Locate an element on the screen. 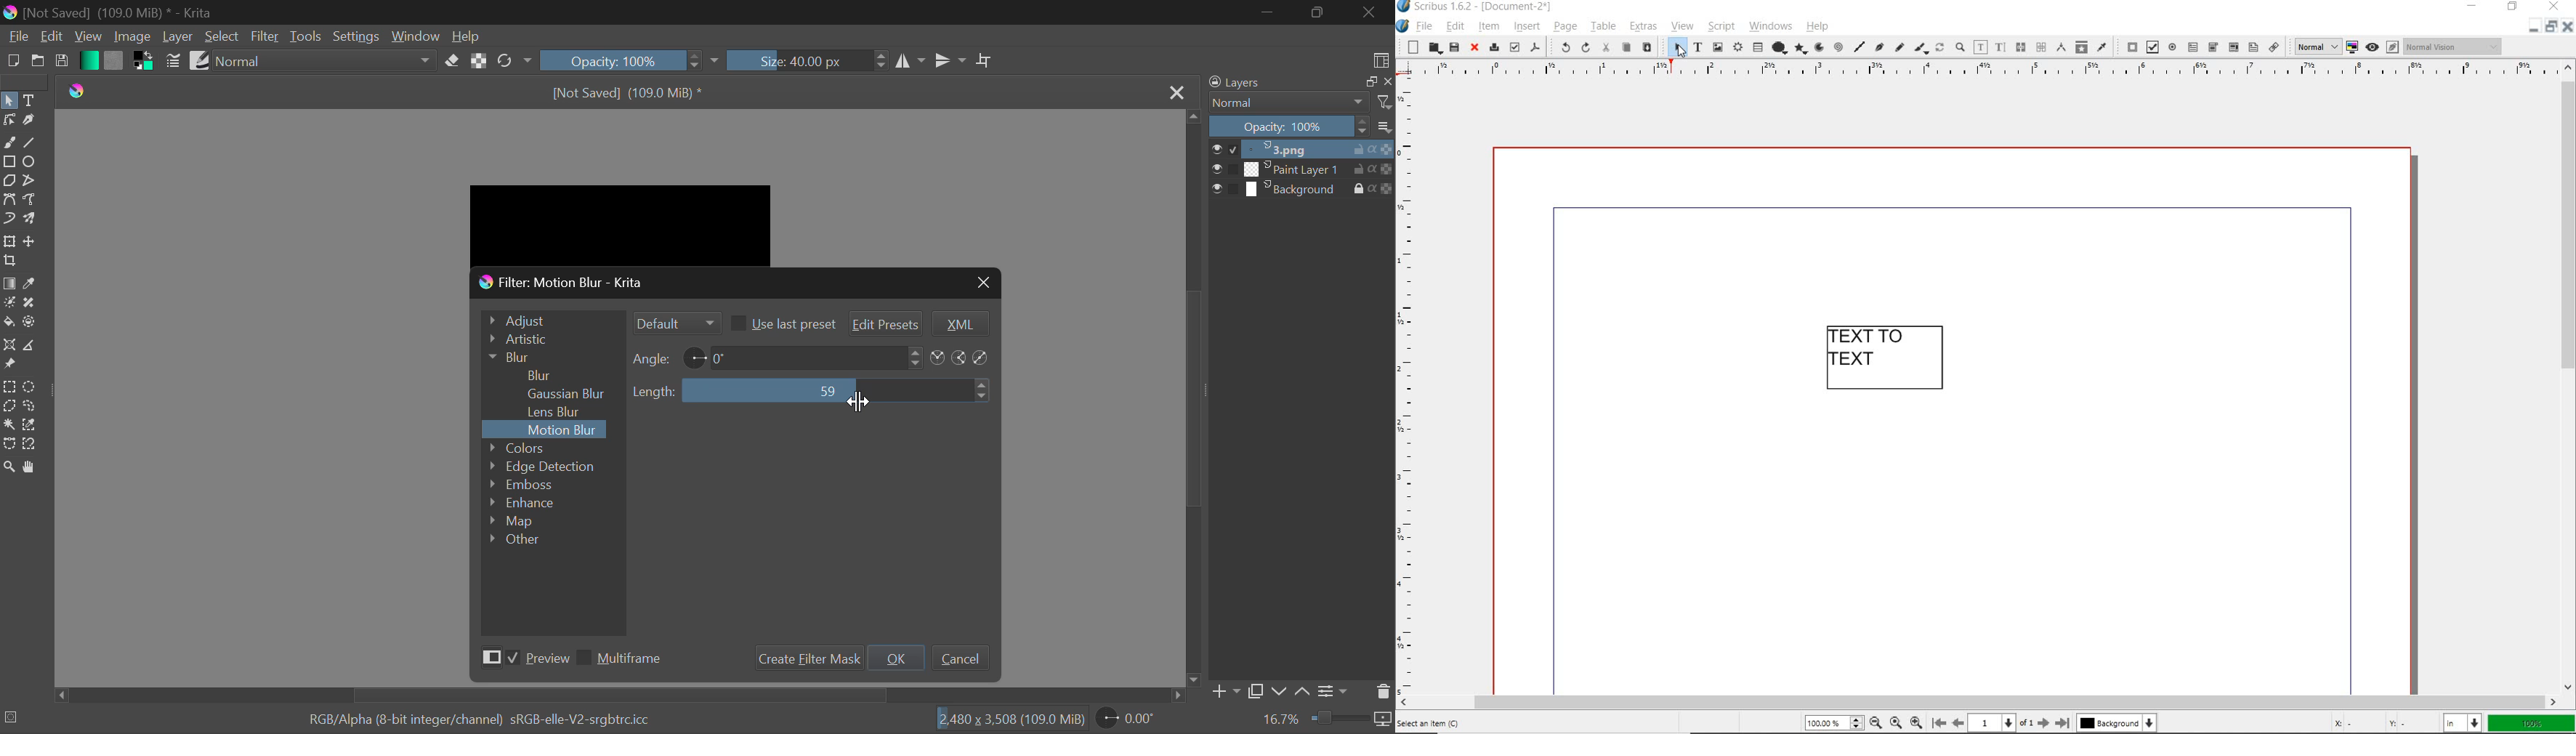 The height and width of the screenshot is (756, 2576). pdf combo box is located at coordinates (2233, 48).